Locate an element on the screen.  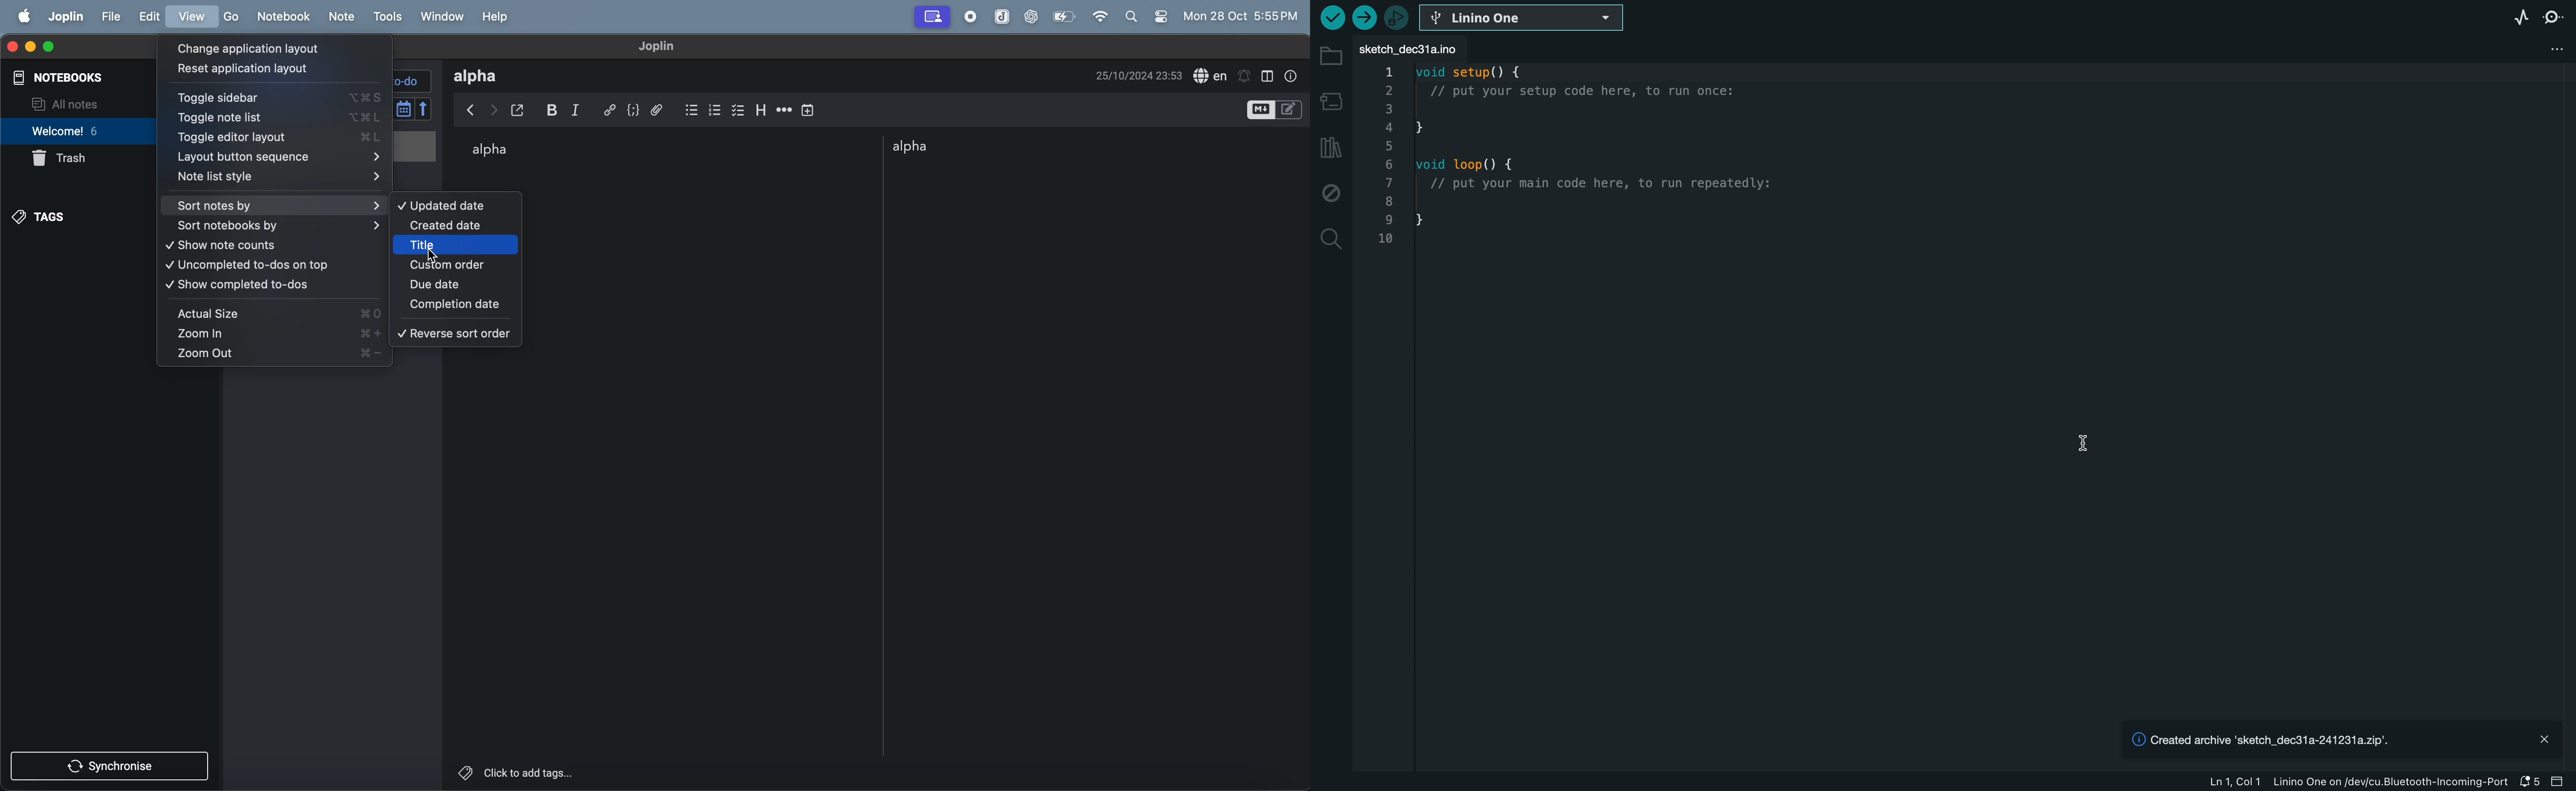
back is located at coordinates (469, 110).